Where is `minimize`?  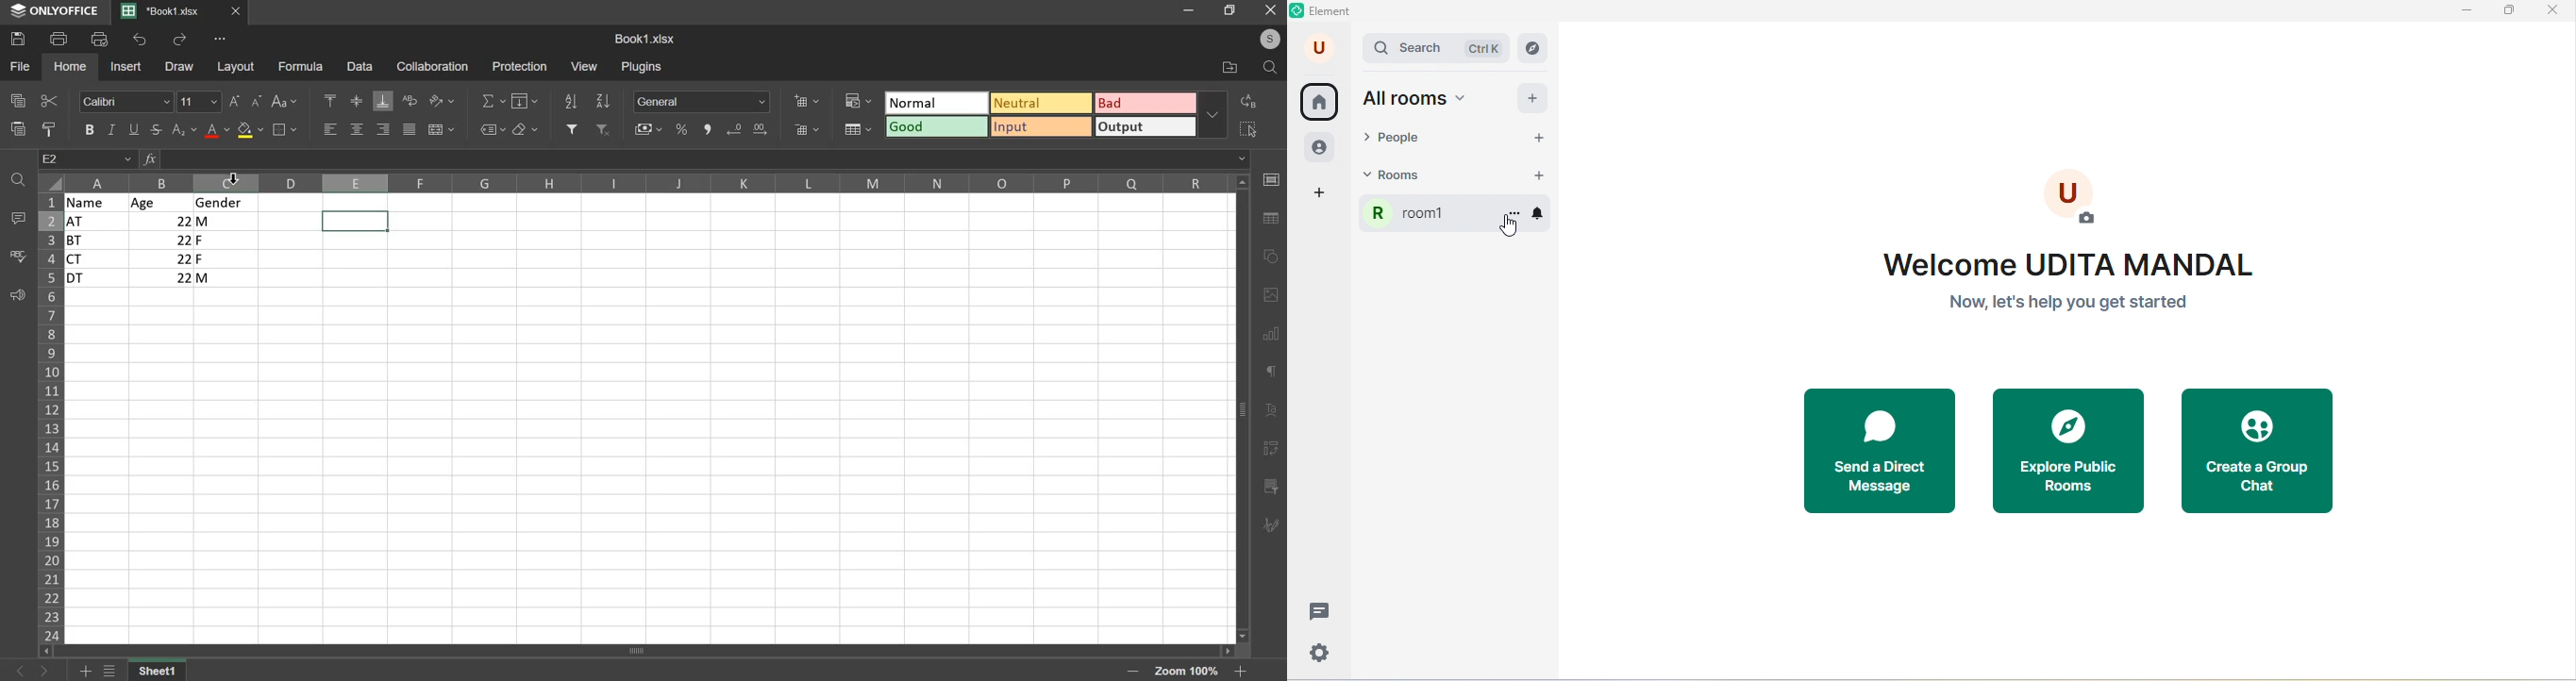
minimize is located at coordinates (1192, 12).